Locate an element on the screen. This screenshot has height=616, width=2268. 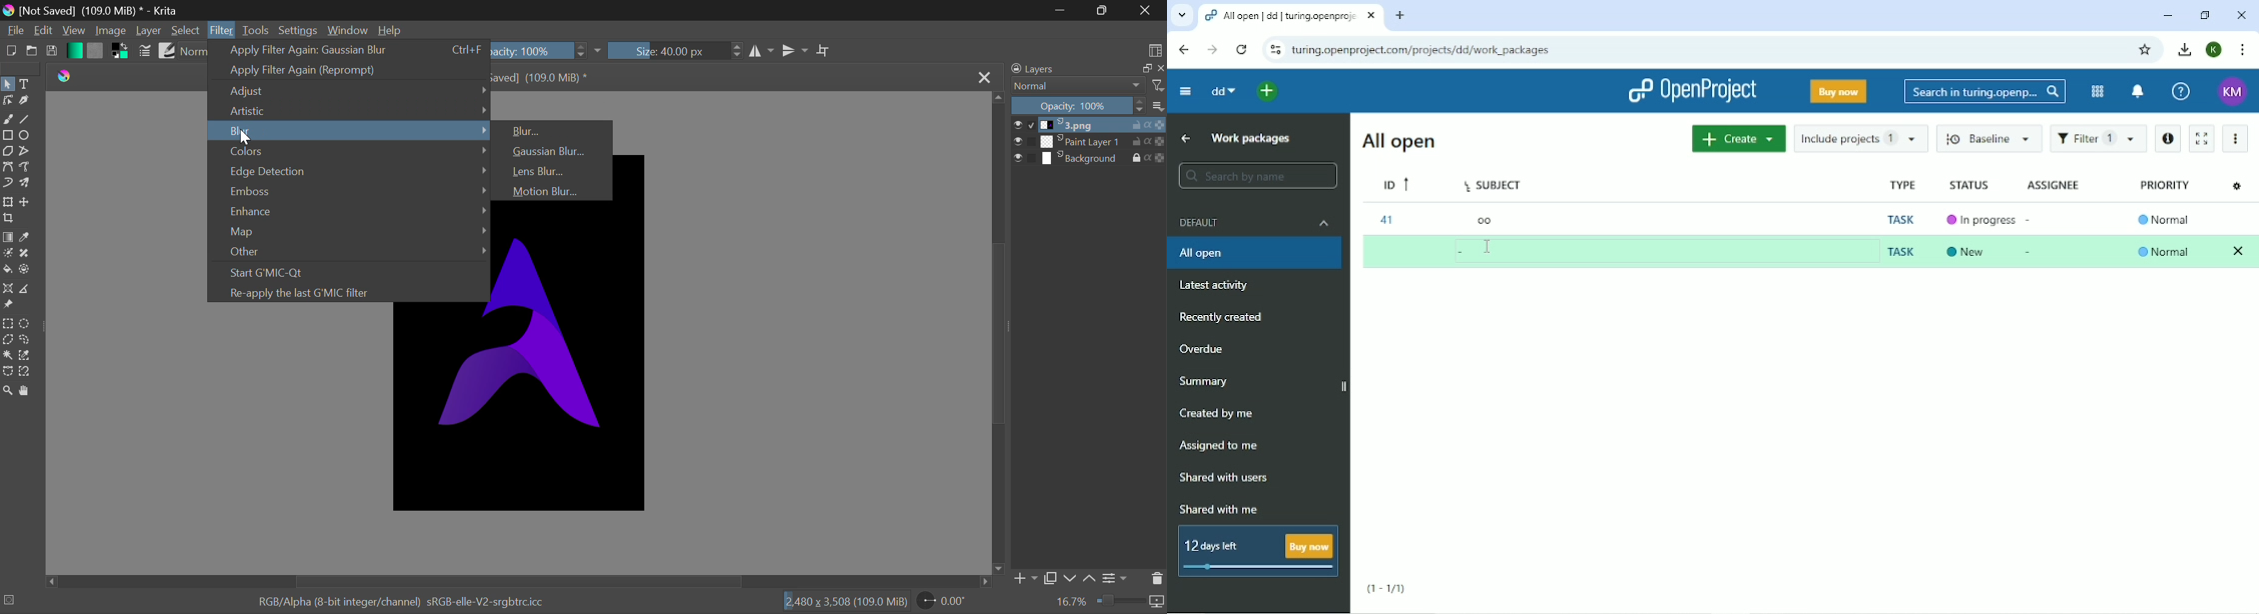
dropdown is located at coordinates (601, 51).